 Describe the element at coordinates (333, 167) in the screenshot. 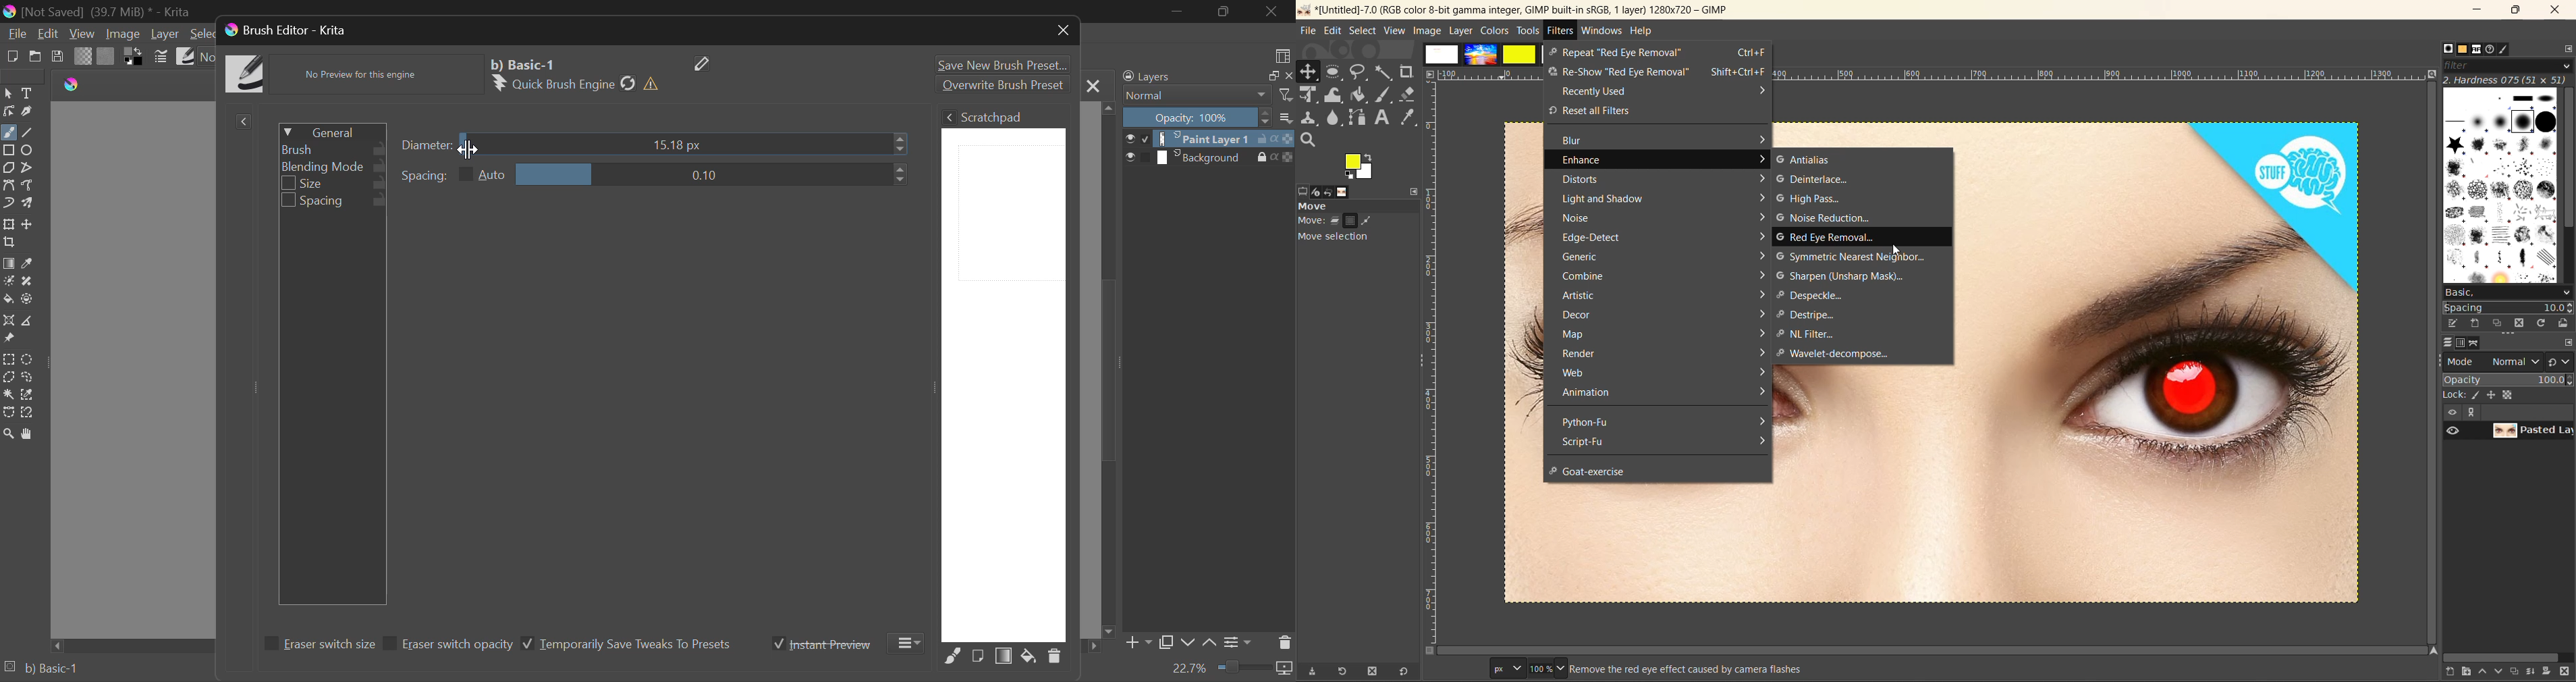

I see `Blending Mode` at that location.